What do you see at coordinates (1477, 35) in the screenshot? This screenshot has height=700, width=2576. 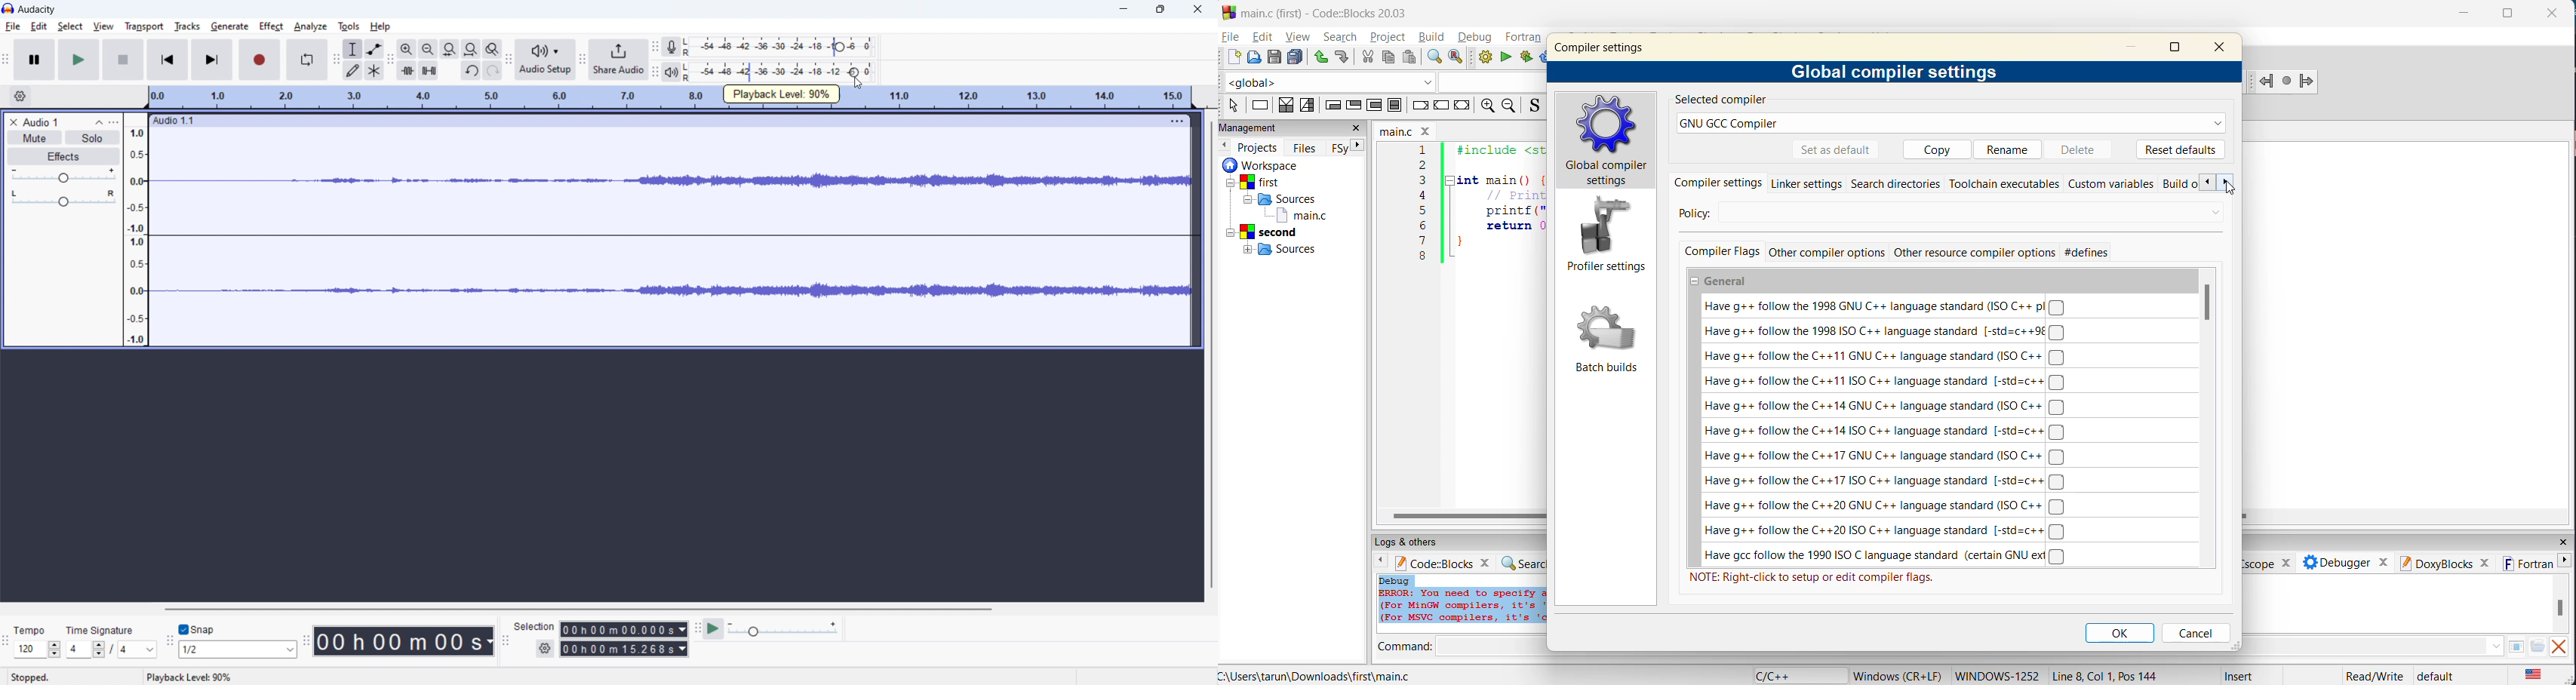 I see `debug` at bounding box center [1477, 35].